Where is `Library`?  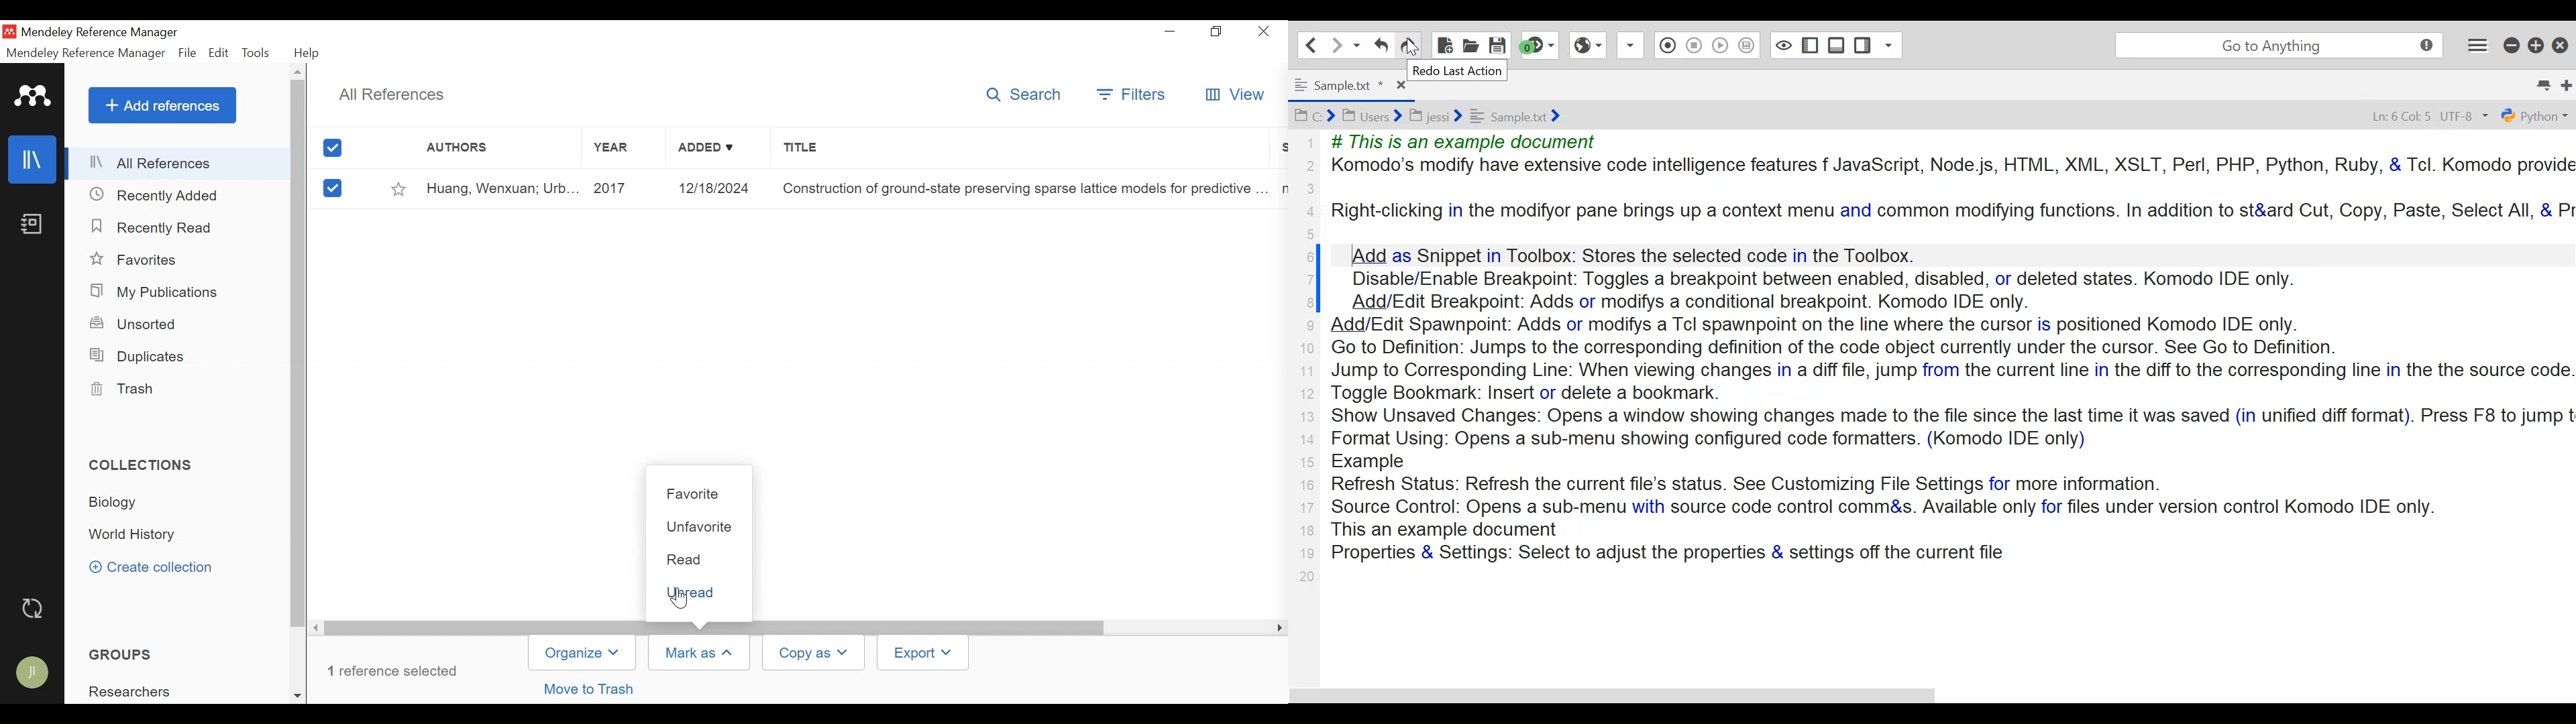
Library is located at coordinates (31, 160).